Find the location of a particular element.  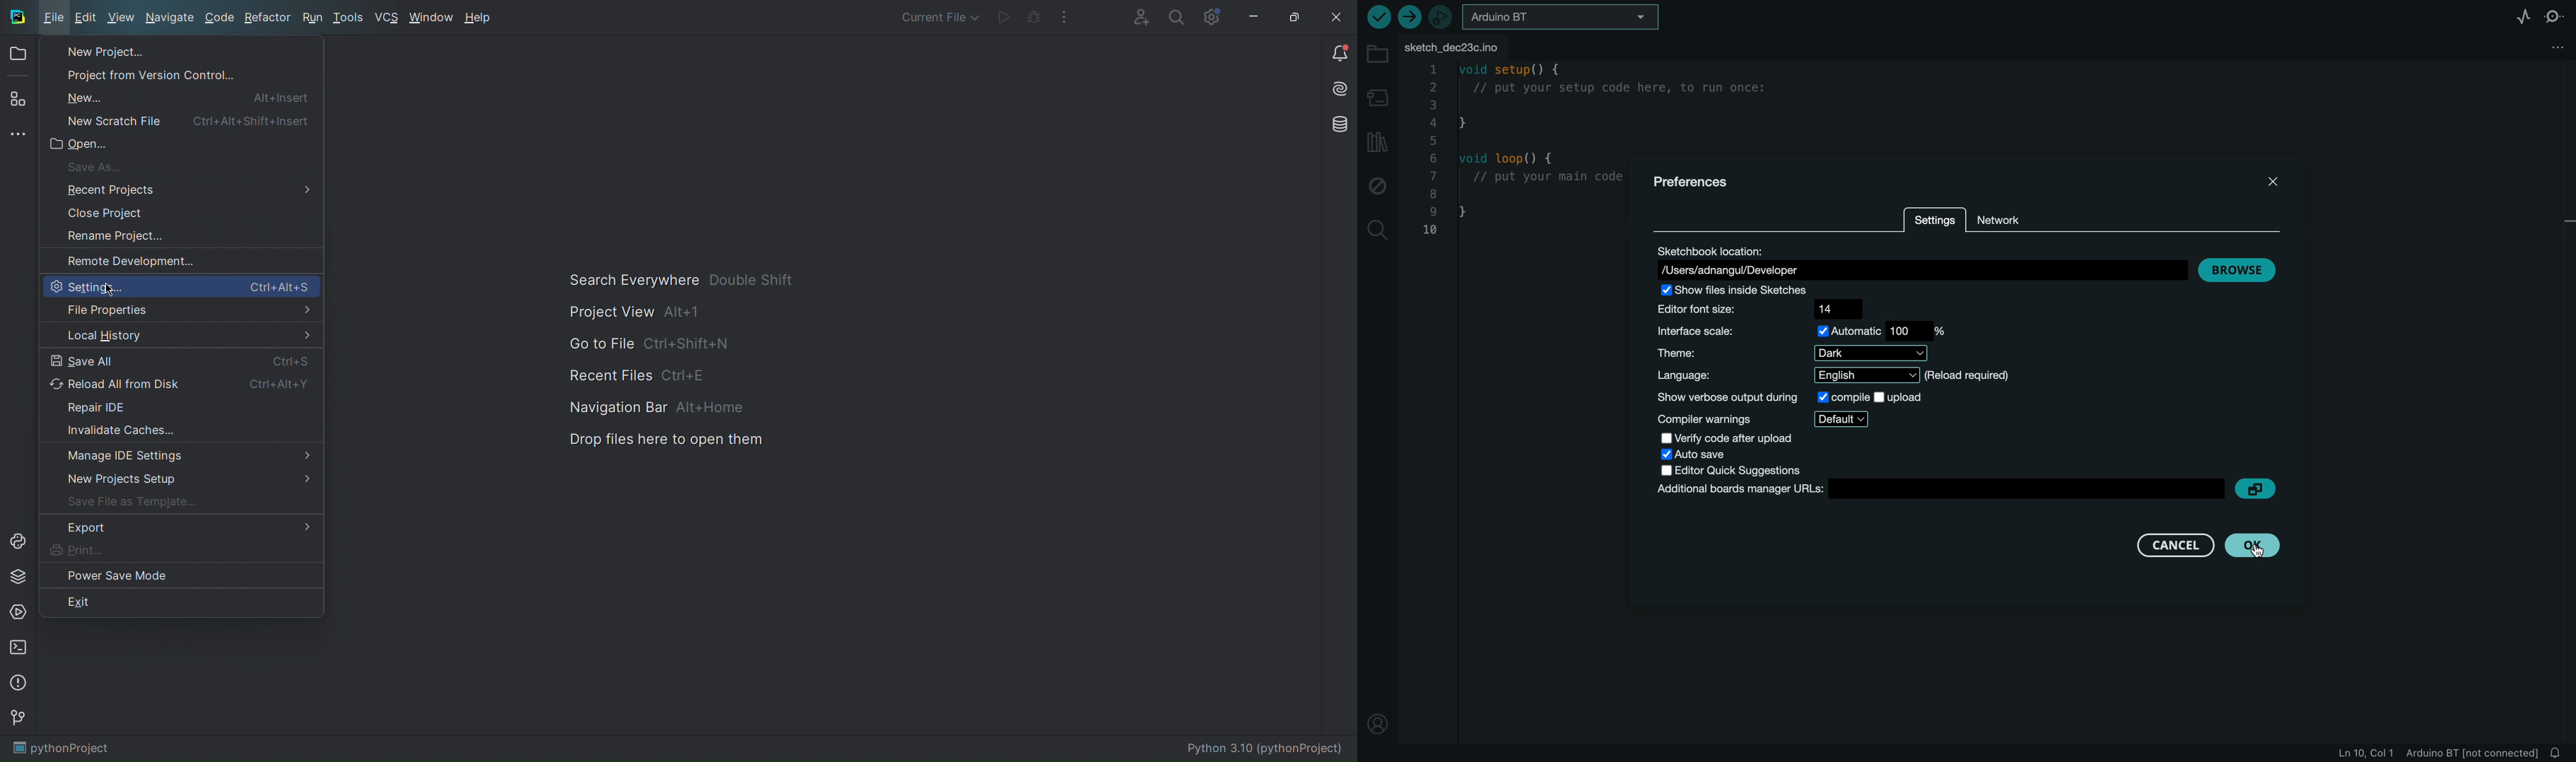

Print is located at coordinates (187, 553).